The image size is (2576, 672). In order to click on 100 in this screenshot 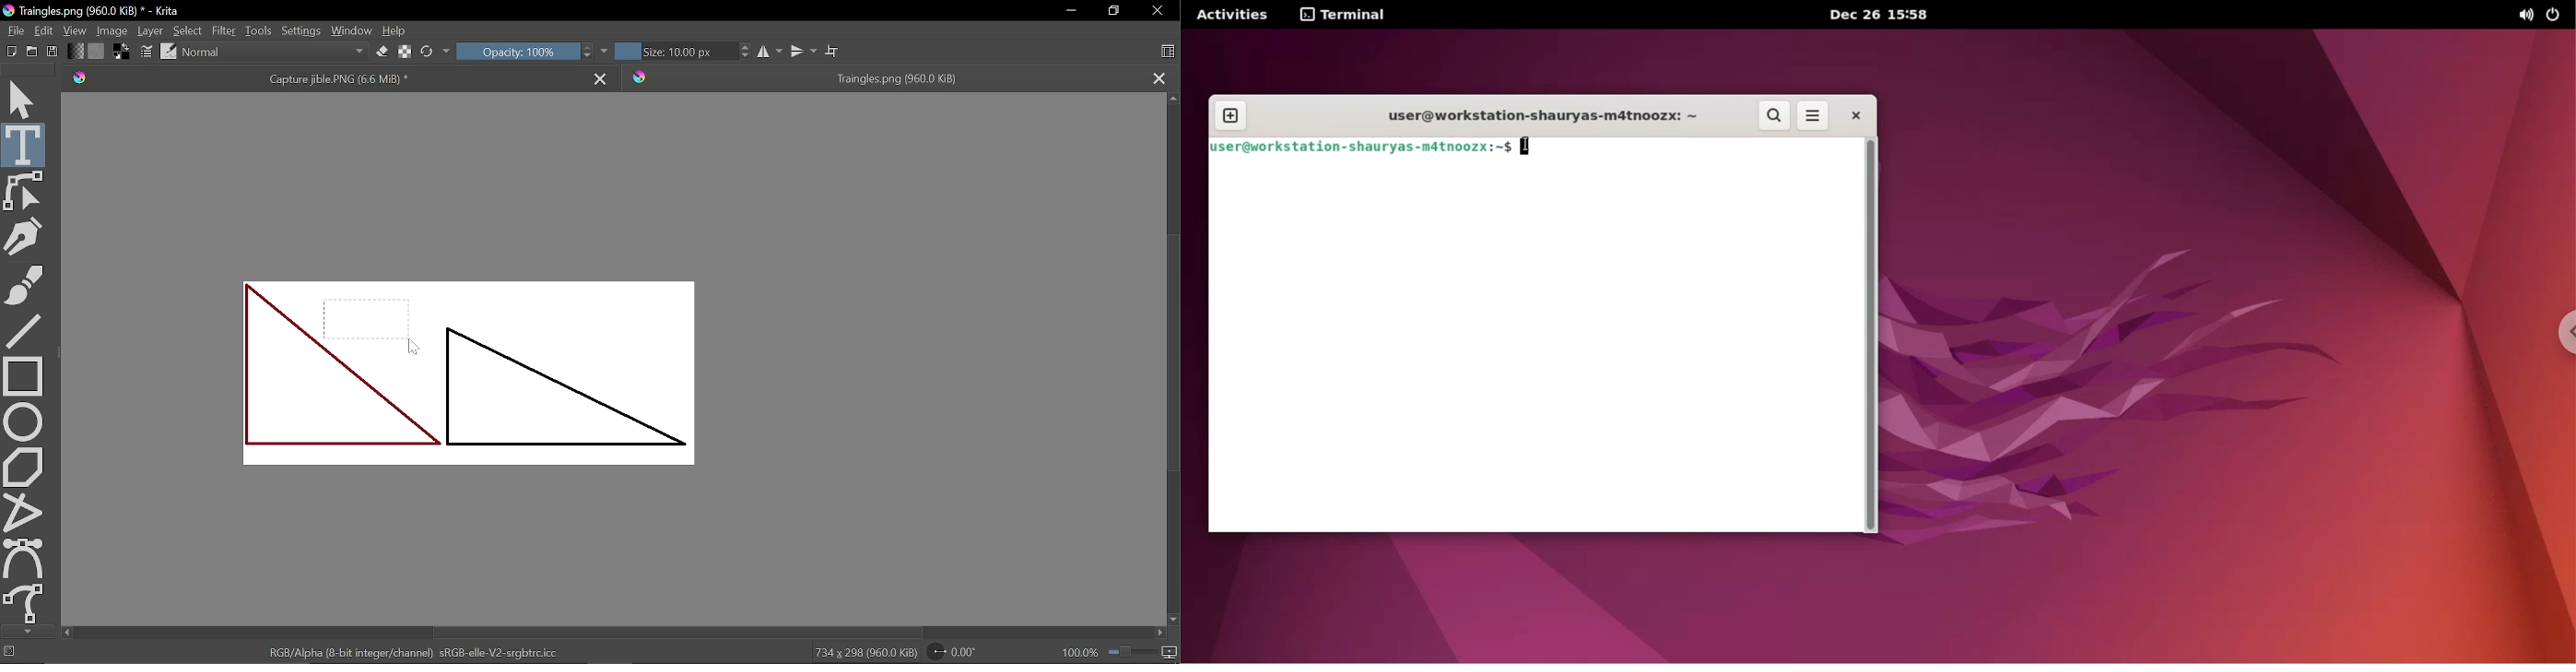, I will do `click(1078, 655)`.